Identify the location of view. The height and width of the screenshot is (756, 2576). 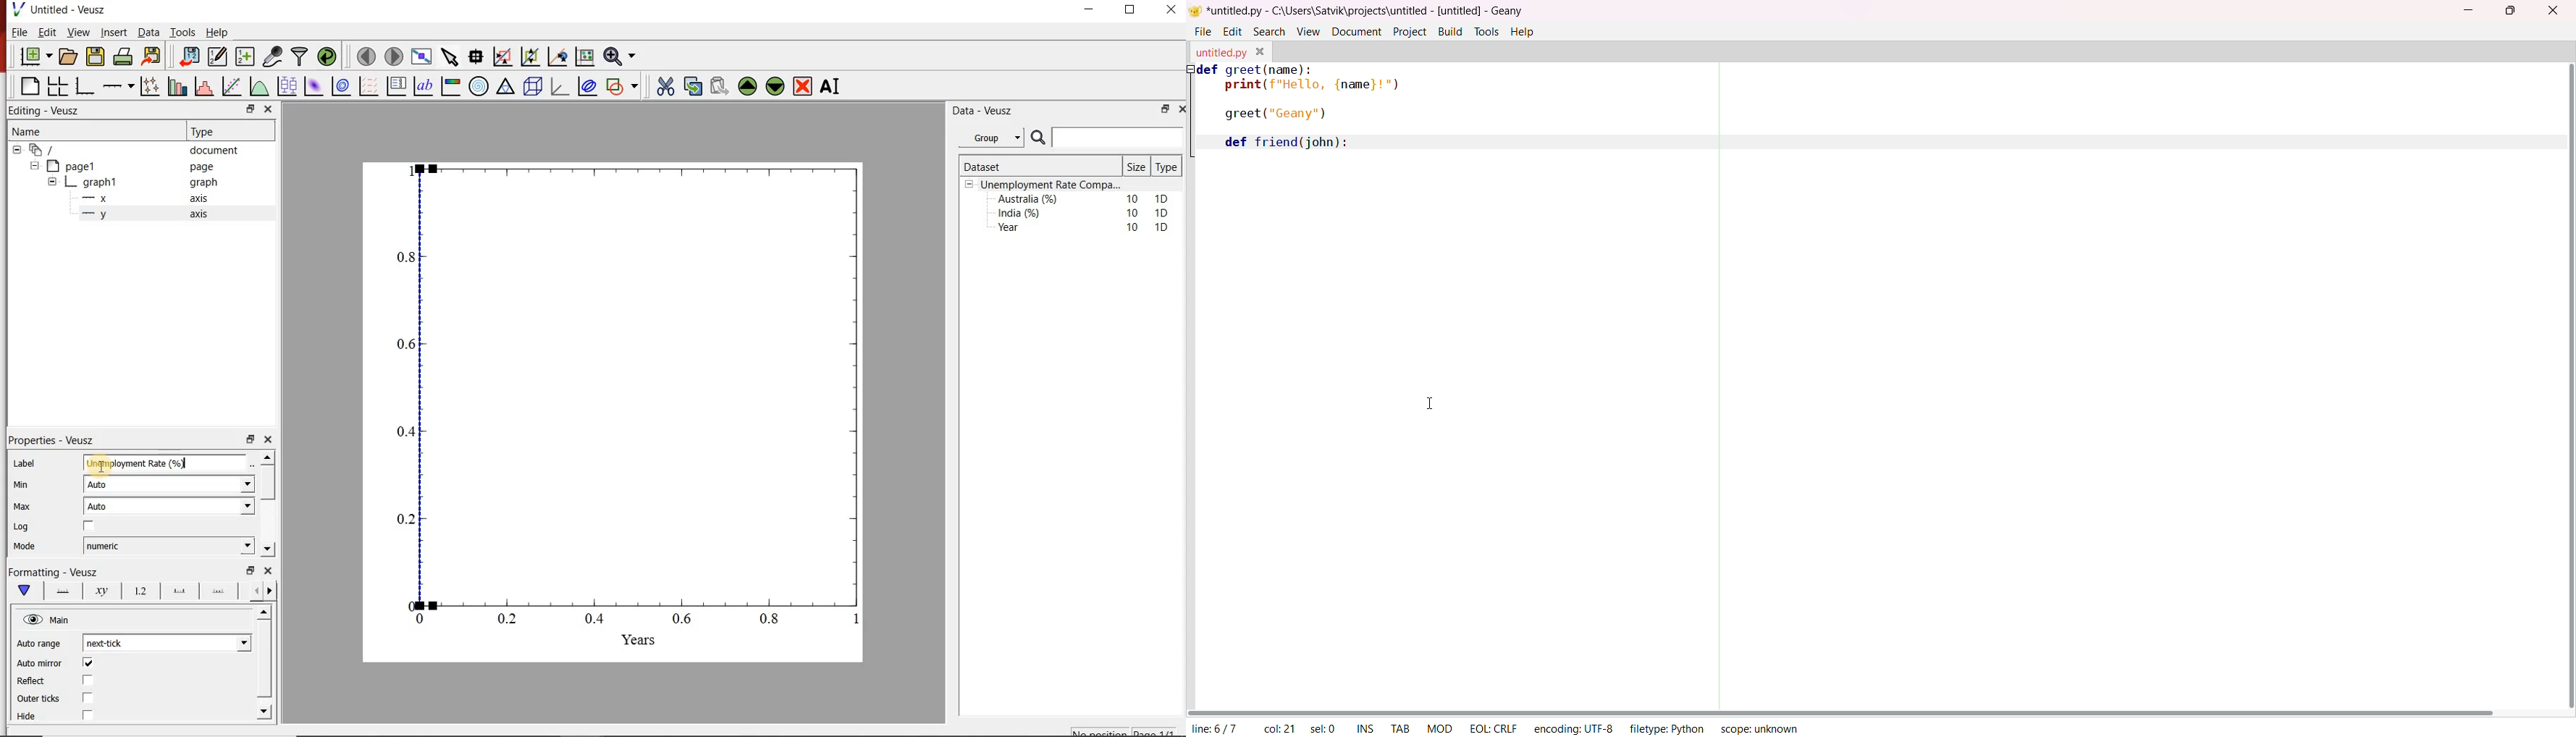
(1309, 32).